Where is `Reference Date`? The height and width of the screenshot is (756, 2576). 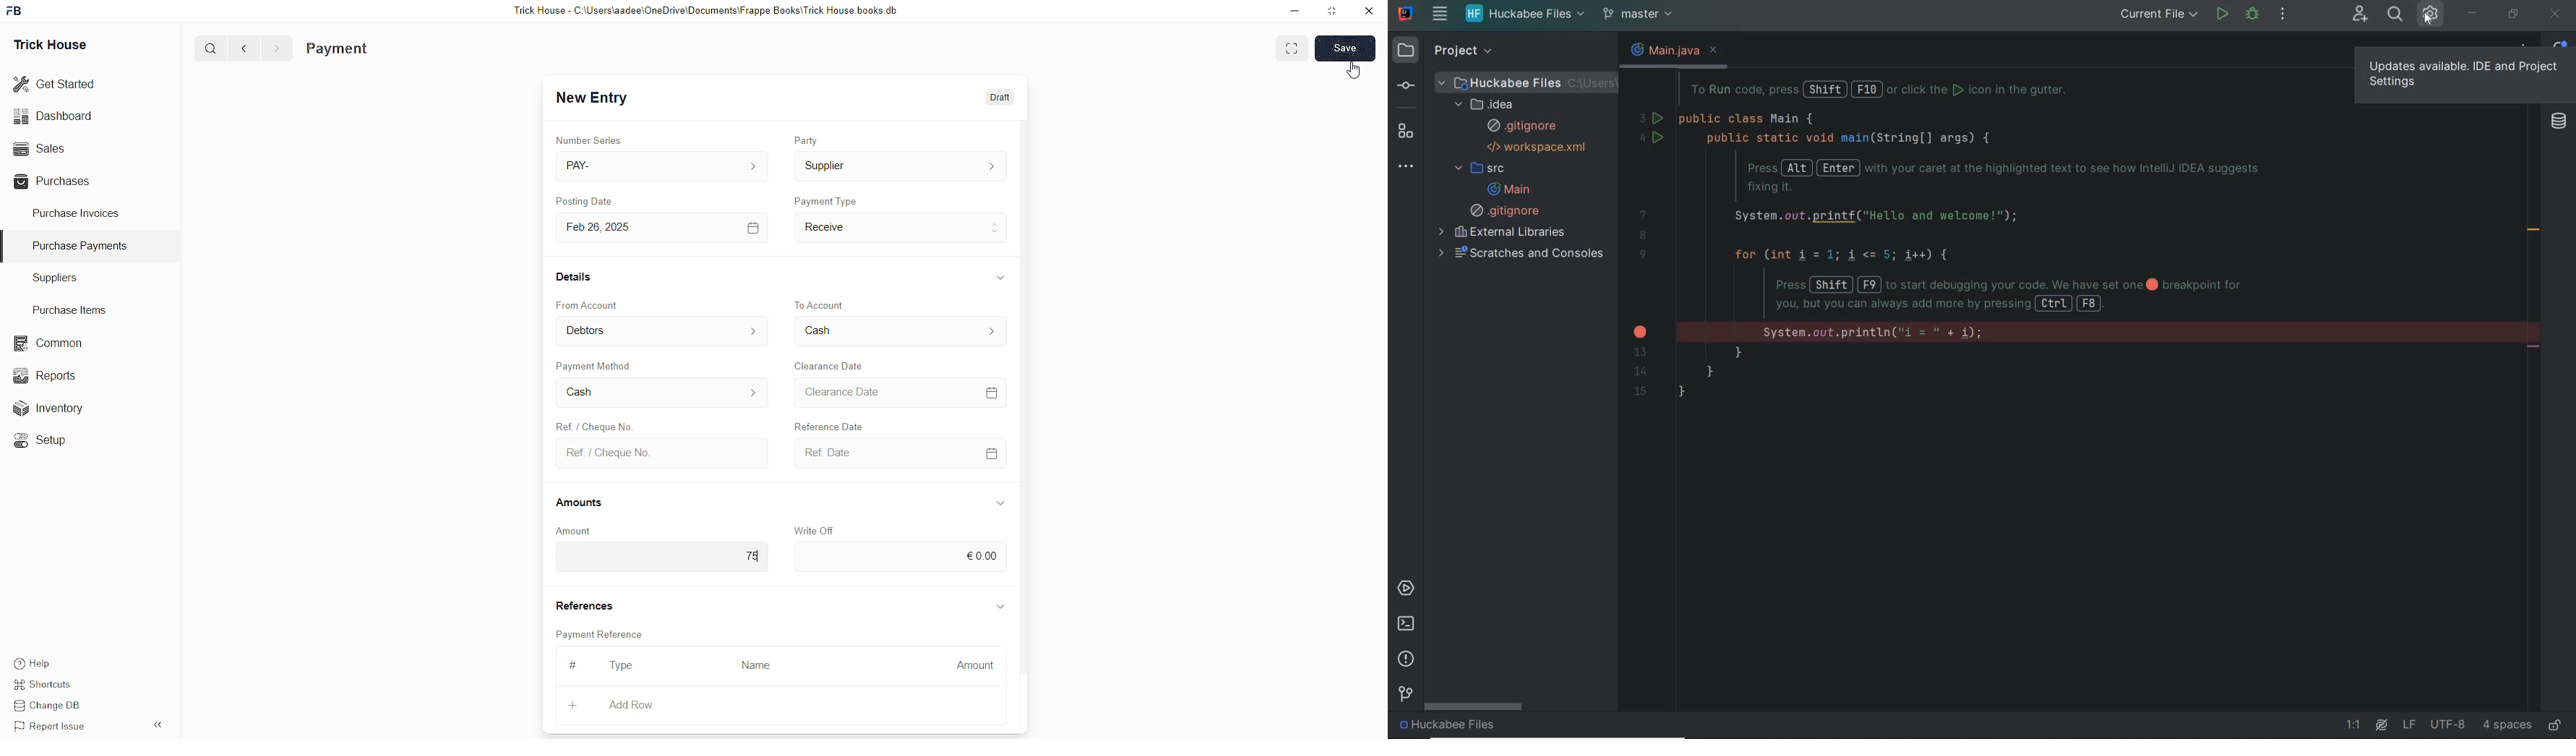
Reference Date is located at coordinates (845, 427).